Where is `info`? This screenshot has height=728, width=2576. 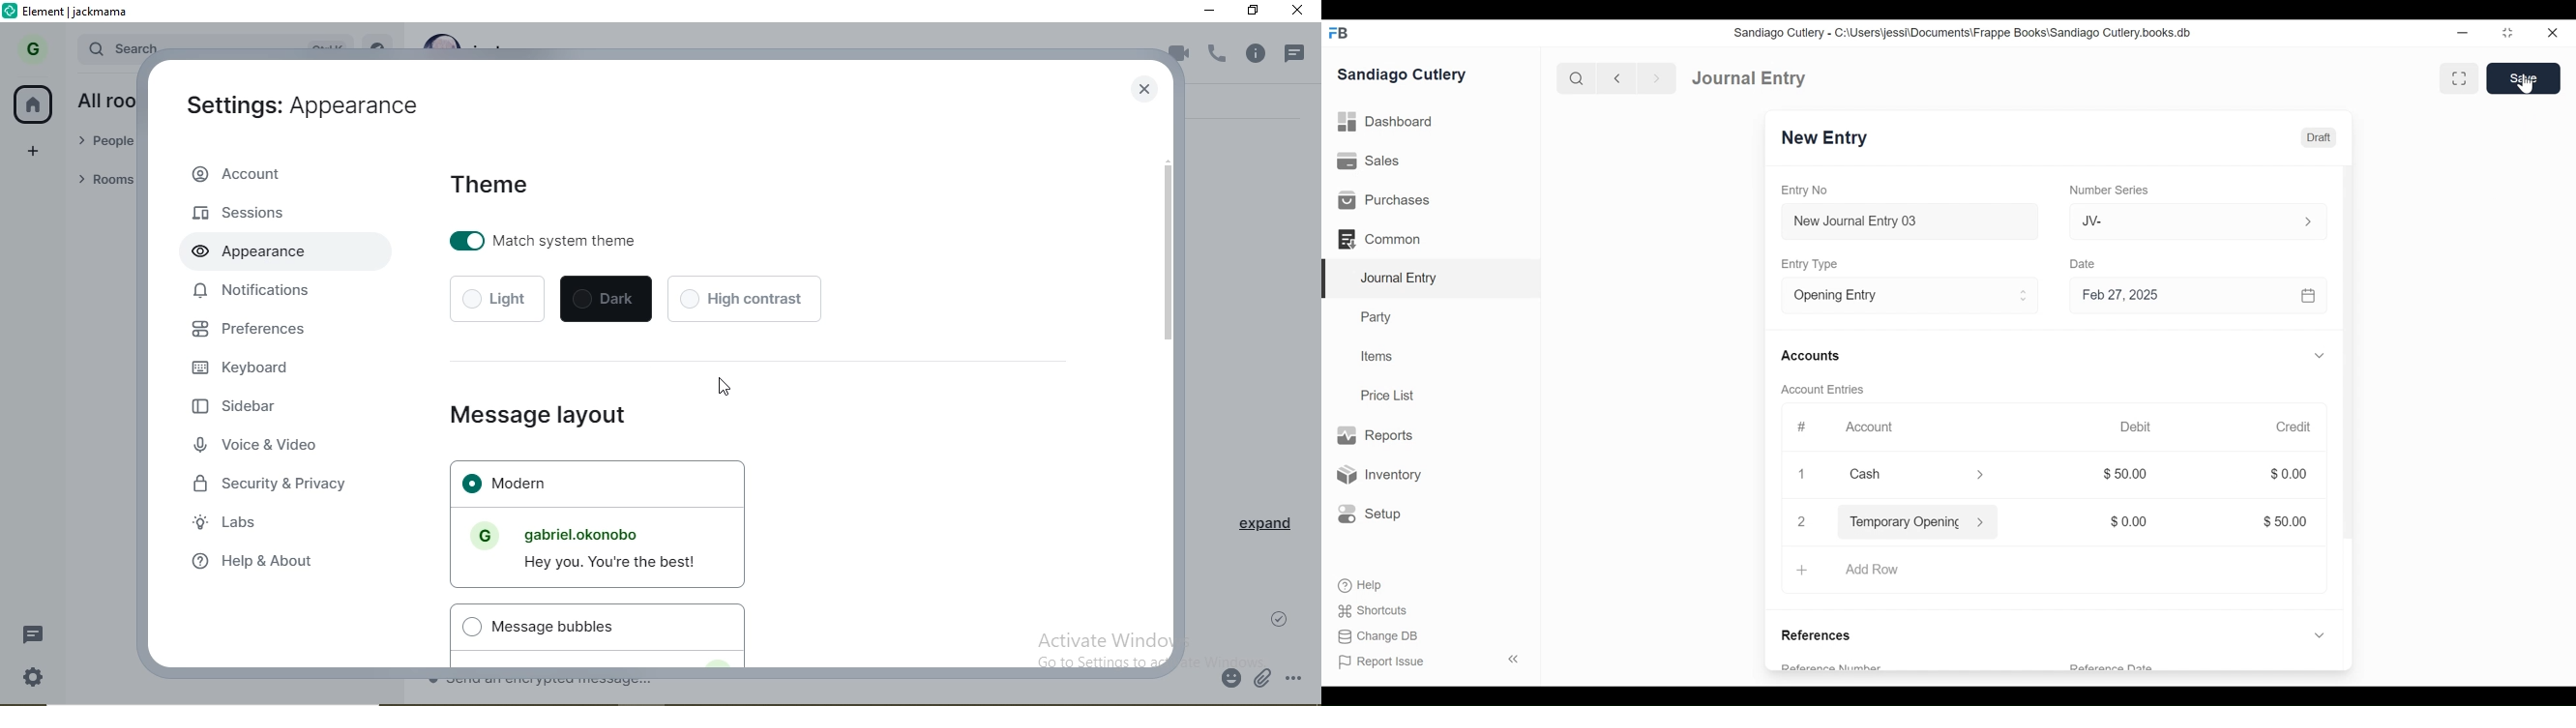
info is located at coordinates (1260, 54).